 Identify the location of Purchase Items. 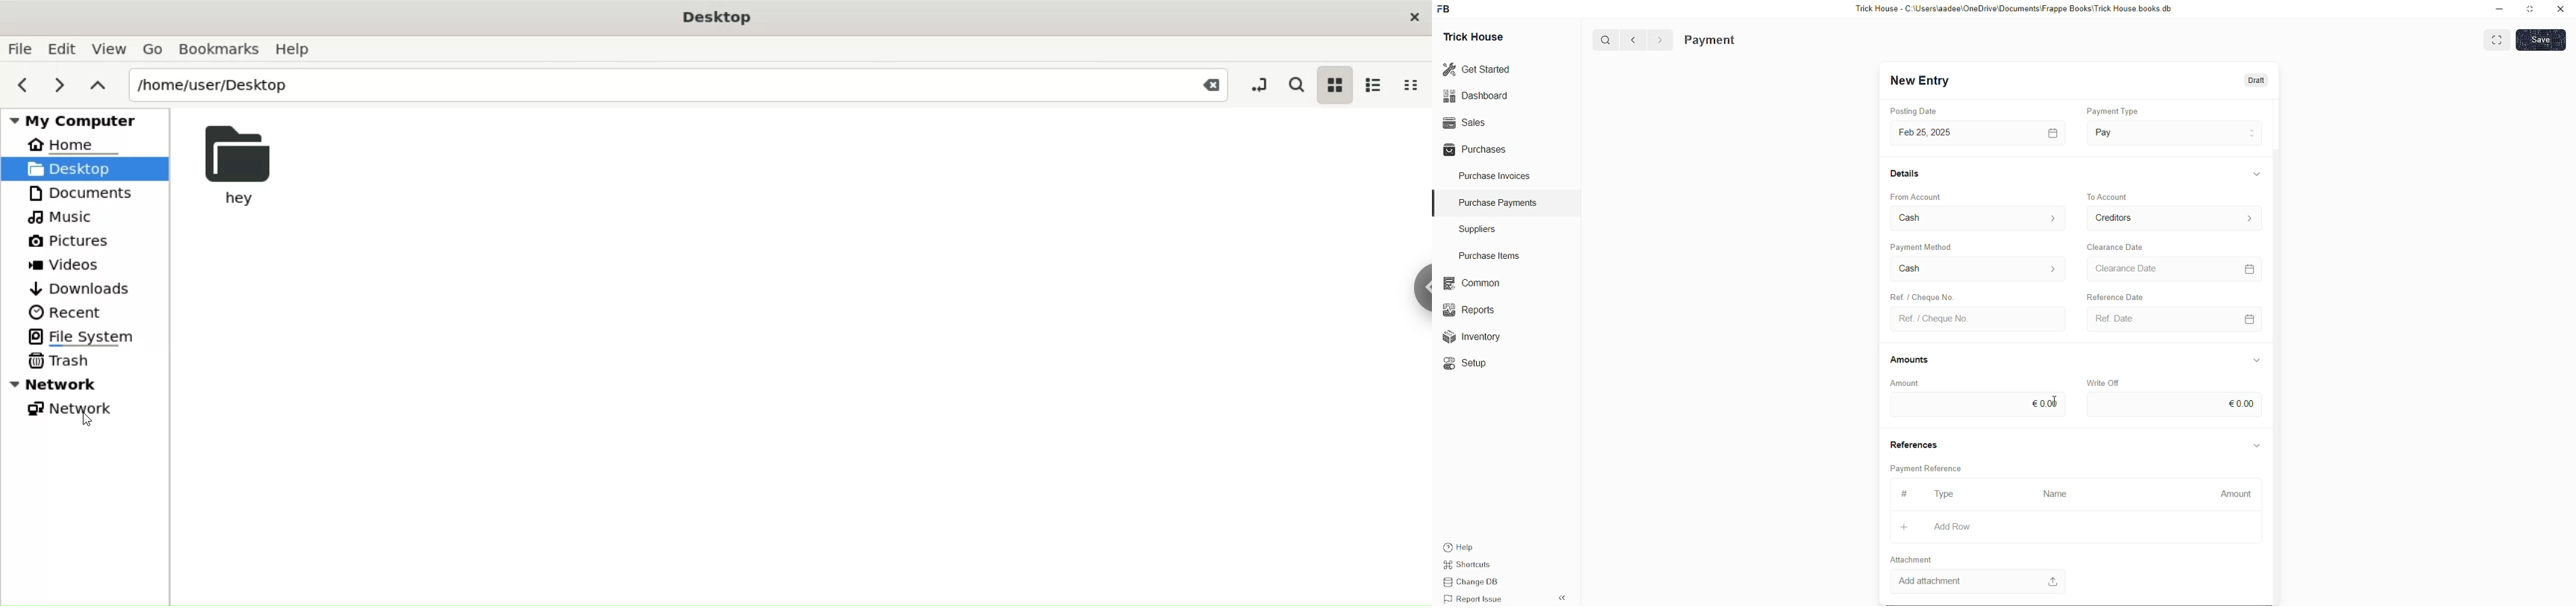
(1493, 253).